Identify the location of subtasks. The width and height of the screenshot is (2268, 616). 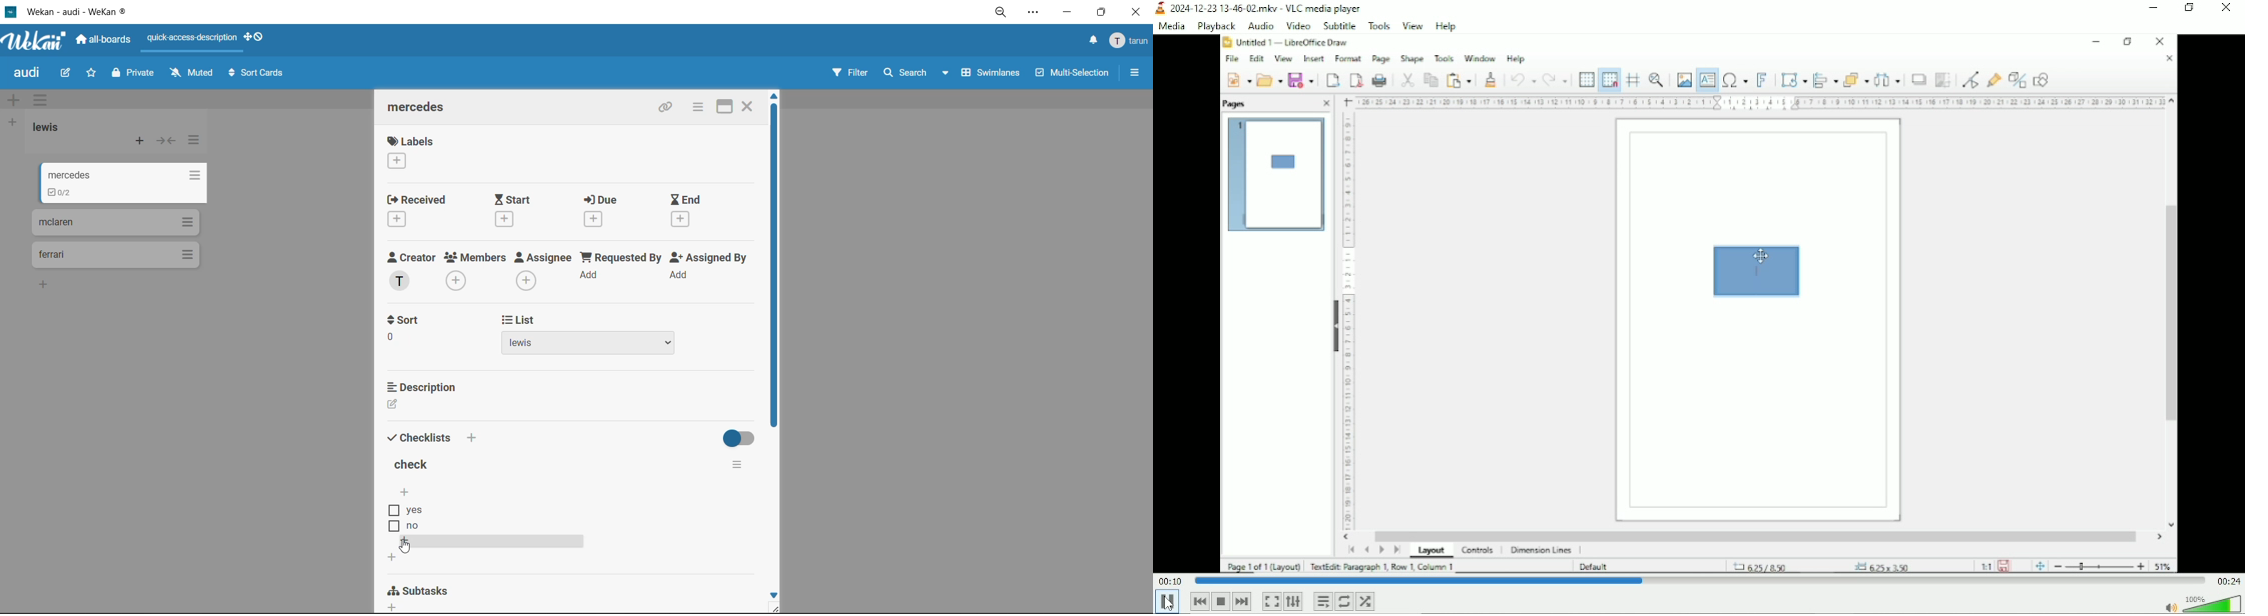
(424, 589).